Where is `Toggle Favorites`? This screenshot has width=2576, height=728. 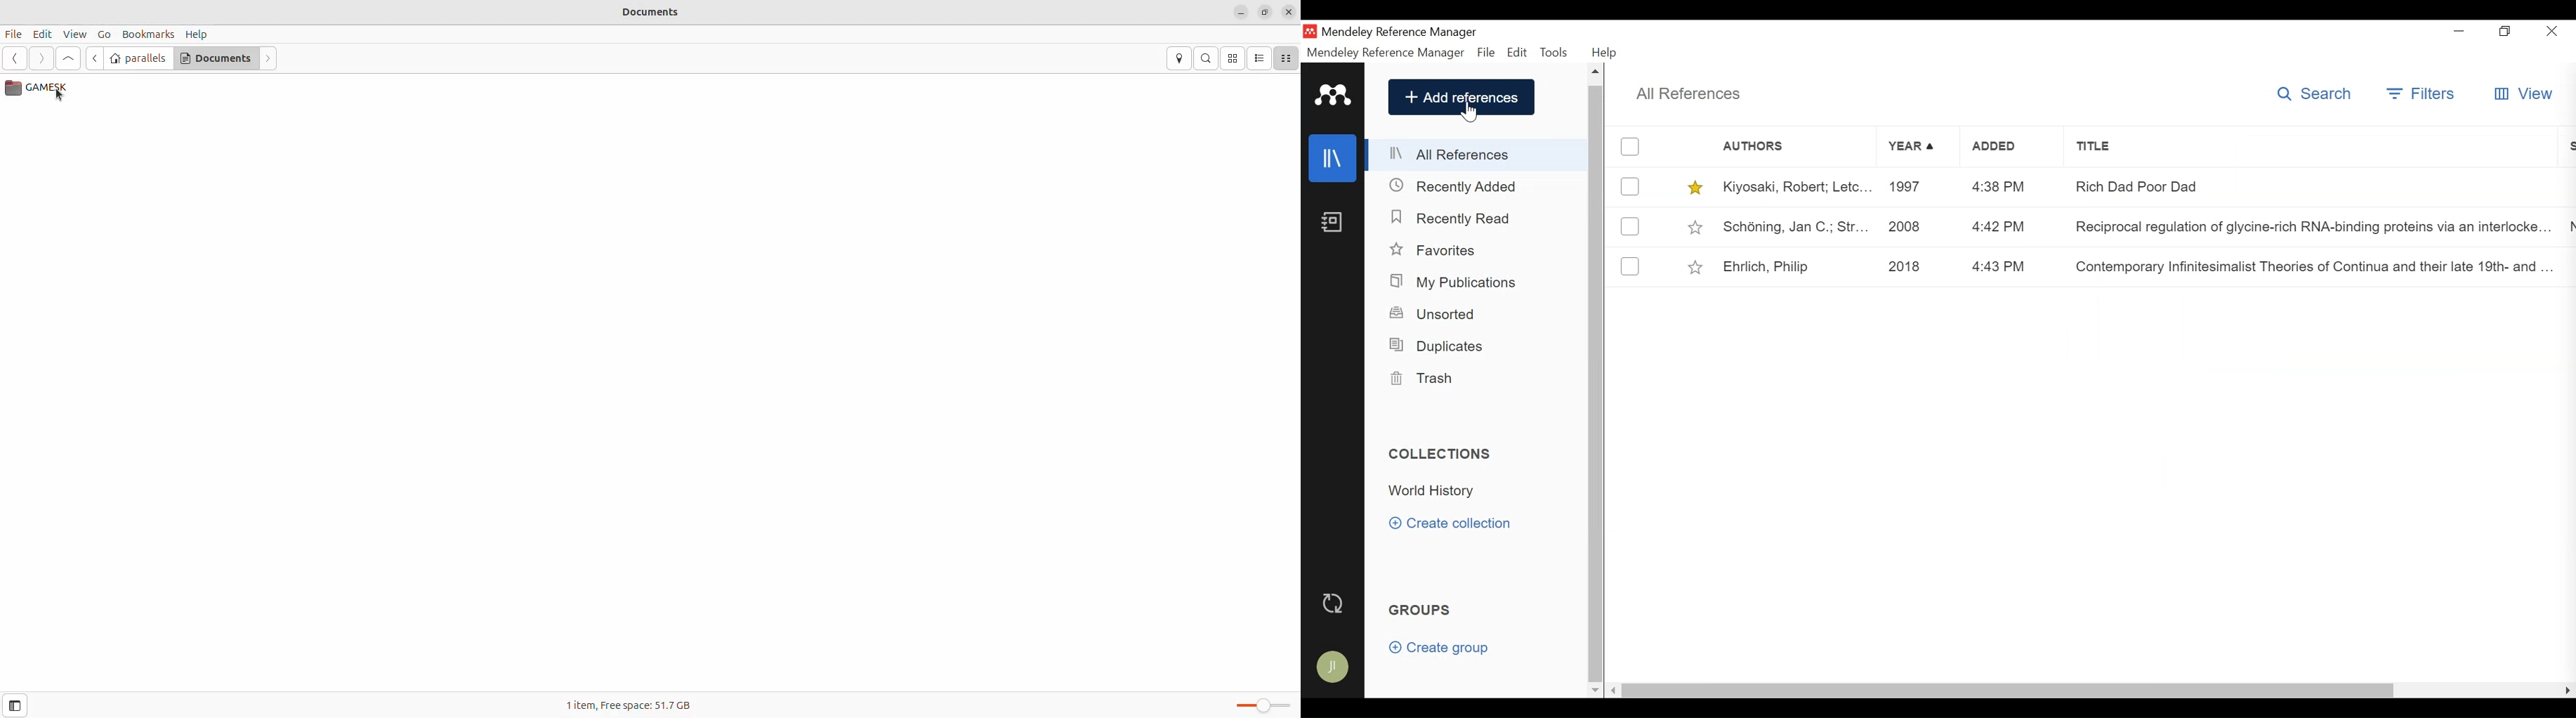 Toggle Favorites is located at coordinates (1695, 227).